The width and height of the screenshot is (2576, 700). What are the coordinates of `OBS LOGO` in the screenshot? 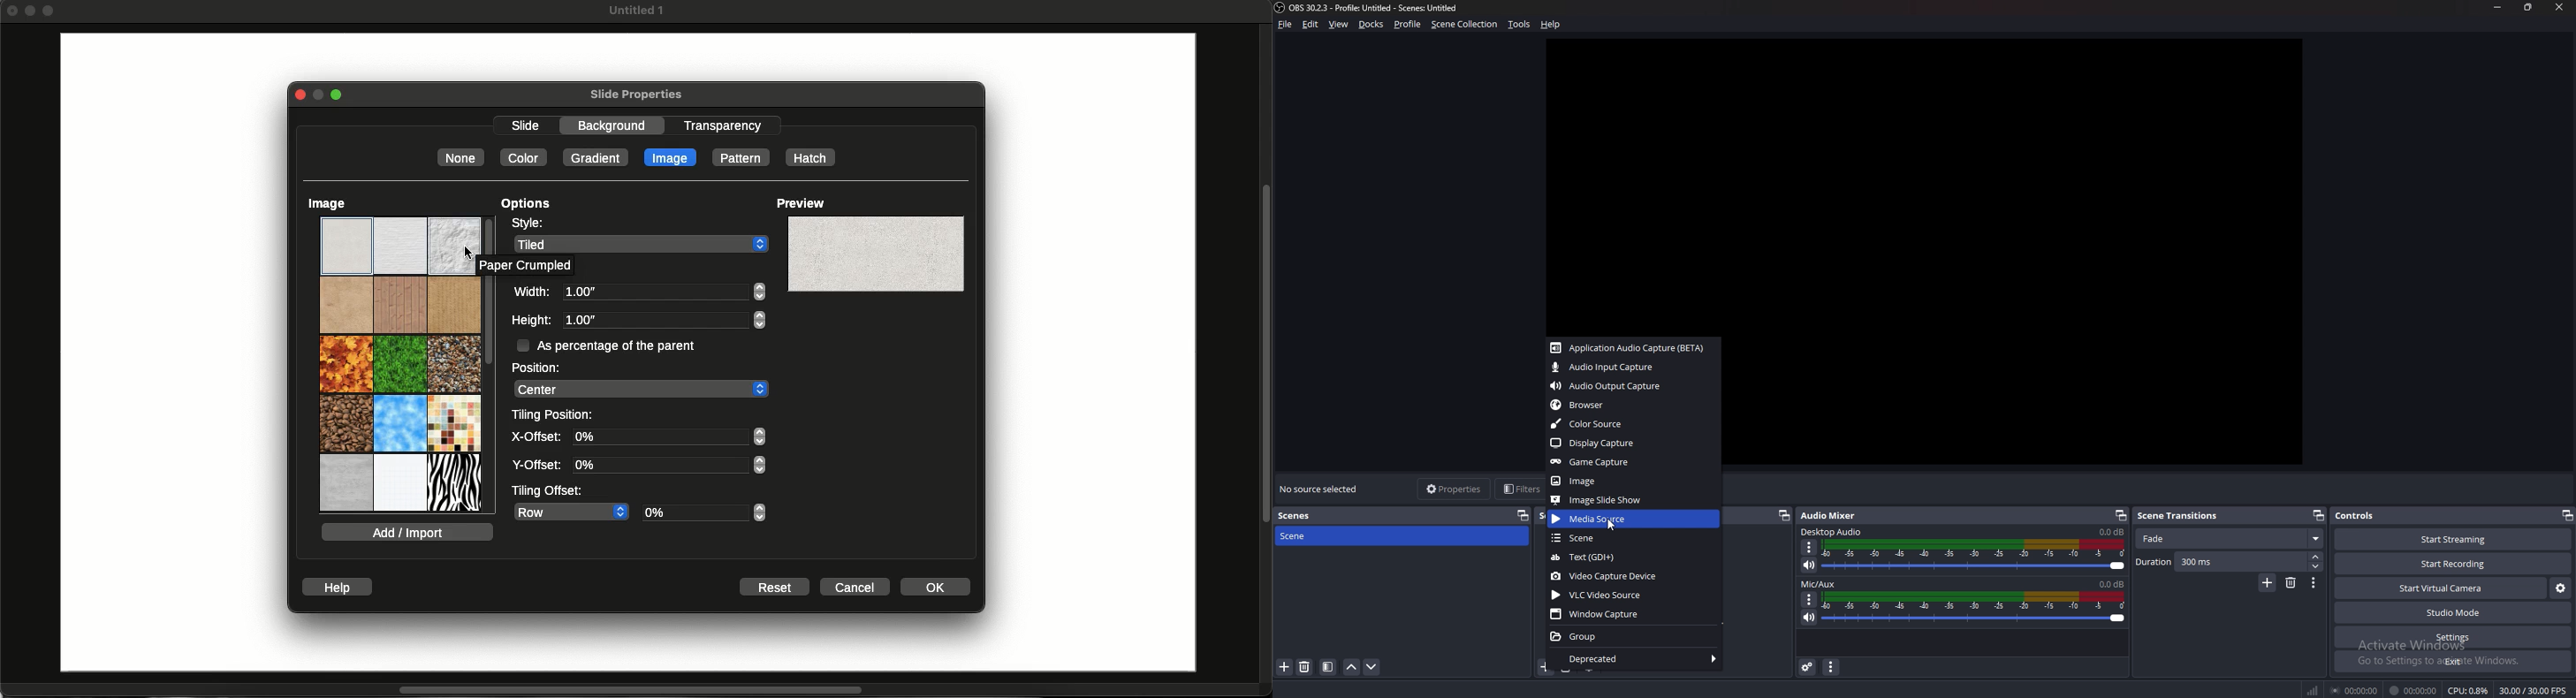 It's located at (1281, 7).